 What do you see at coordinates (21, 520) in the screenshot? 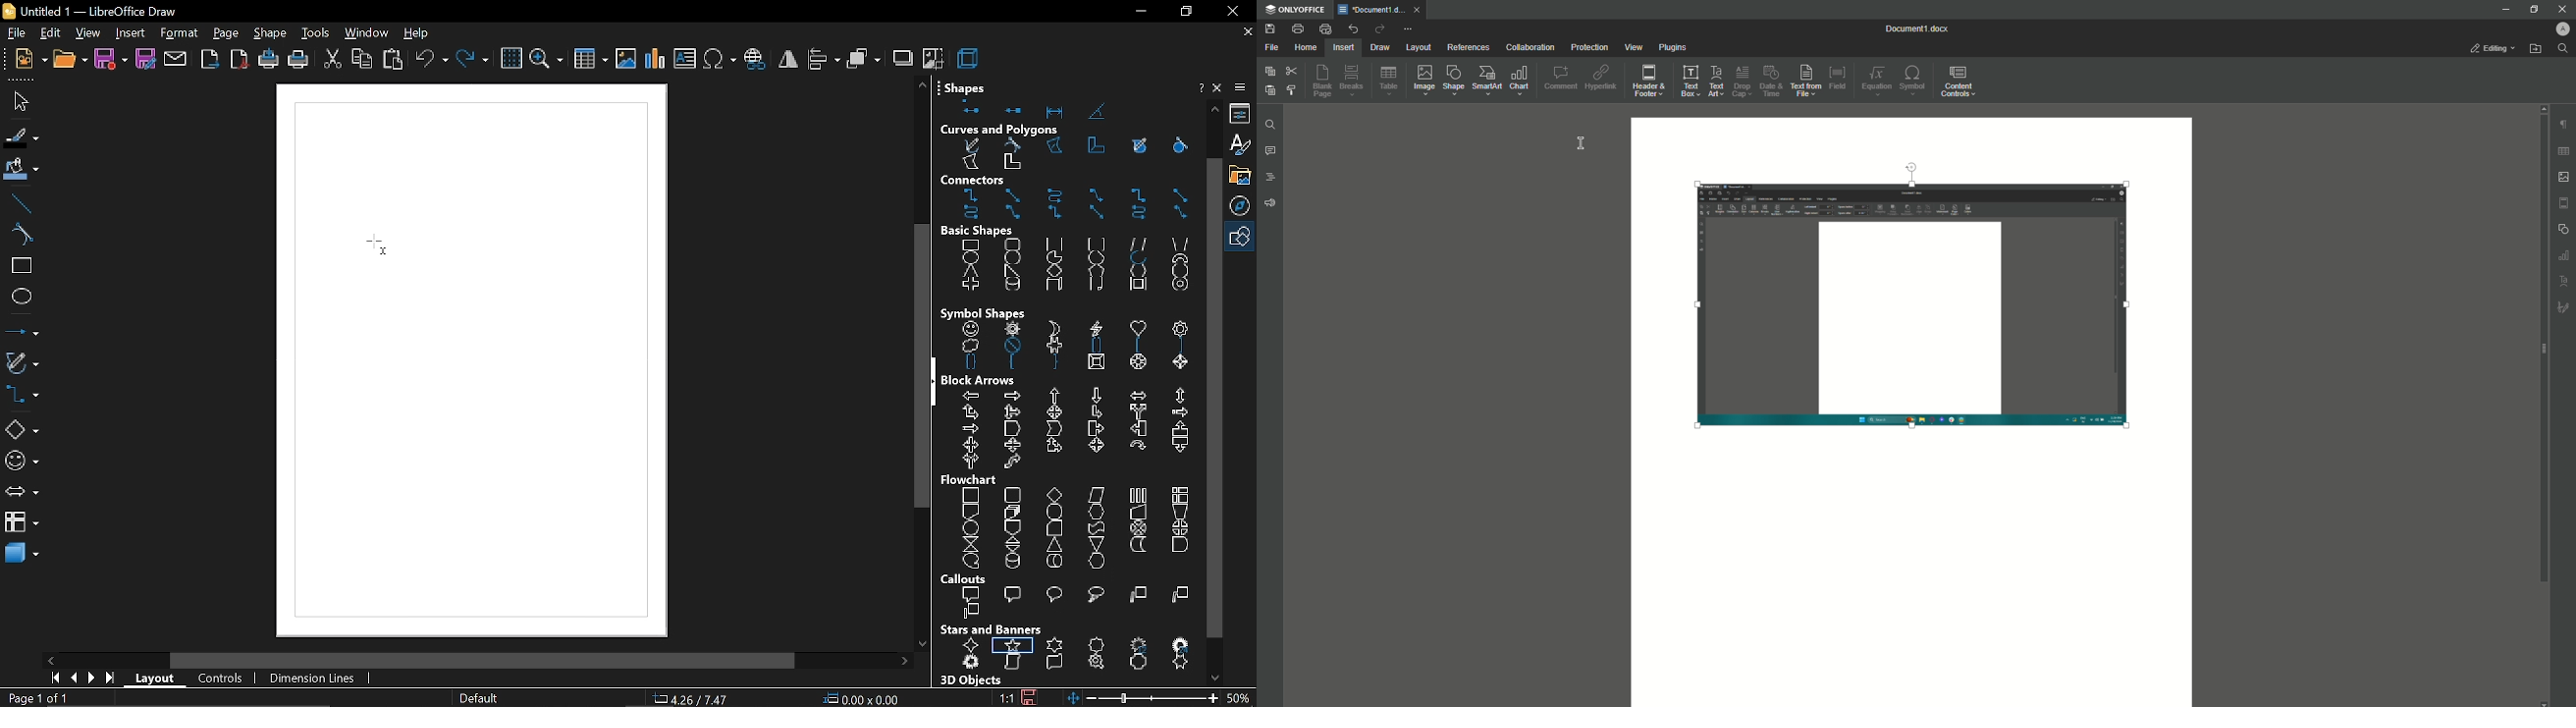
I see `flowchart` at bounding box center [21, 520].